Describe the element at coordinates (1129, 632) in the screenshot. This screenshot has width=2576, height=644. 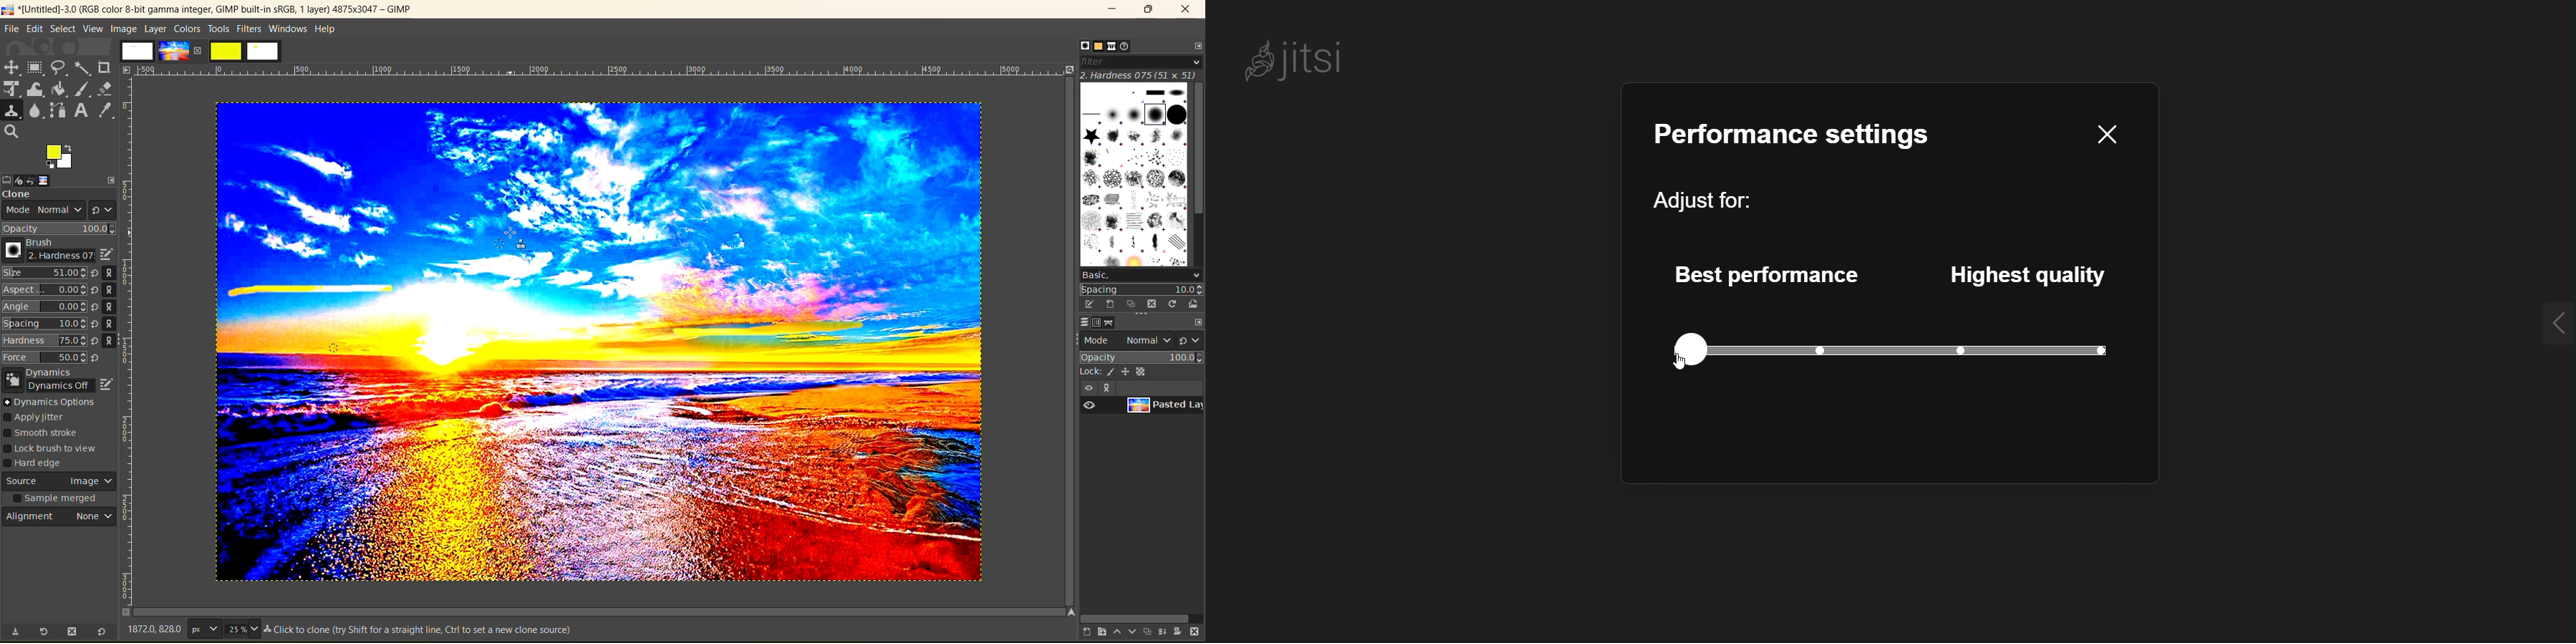
I see `lower this layer` at that location.